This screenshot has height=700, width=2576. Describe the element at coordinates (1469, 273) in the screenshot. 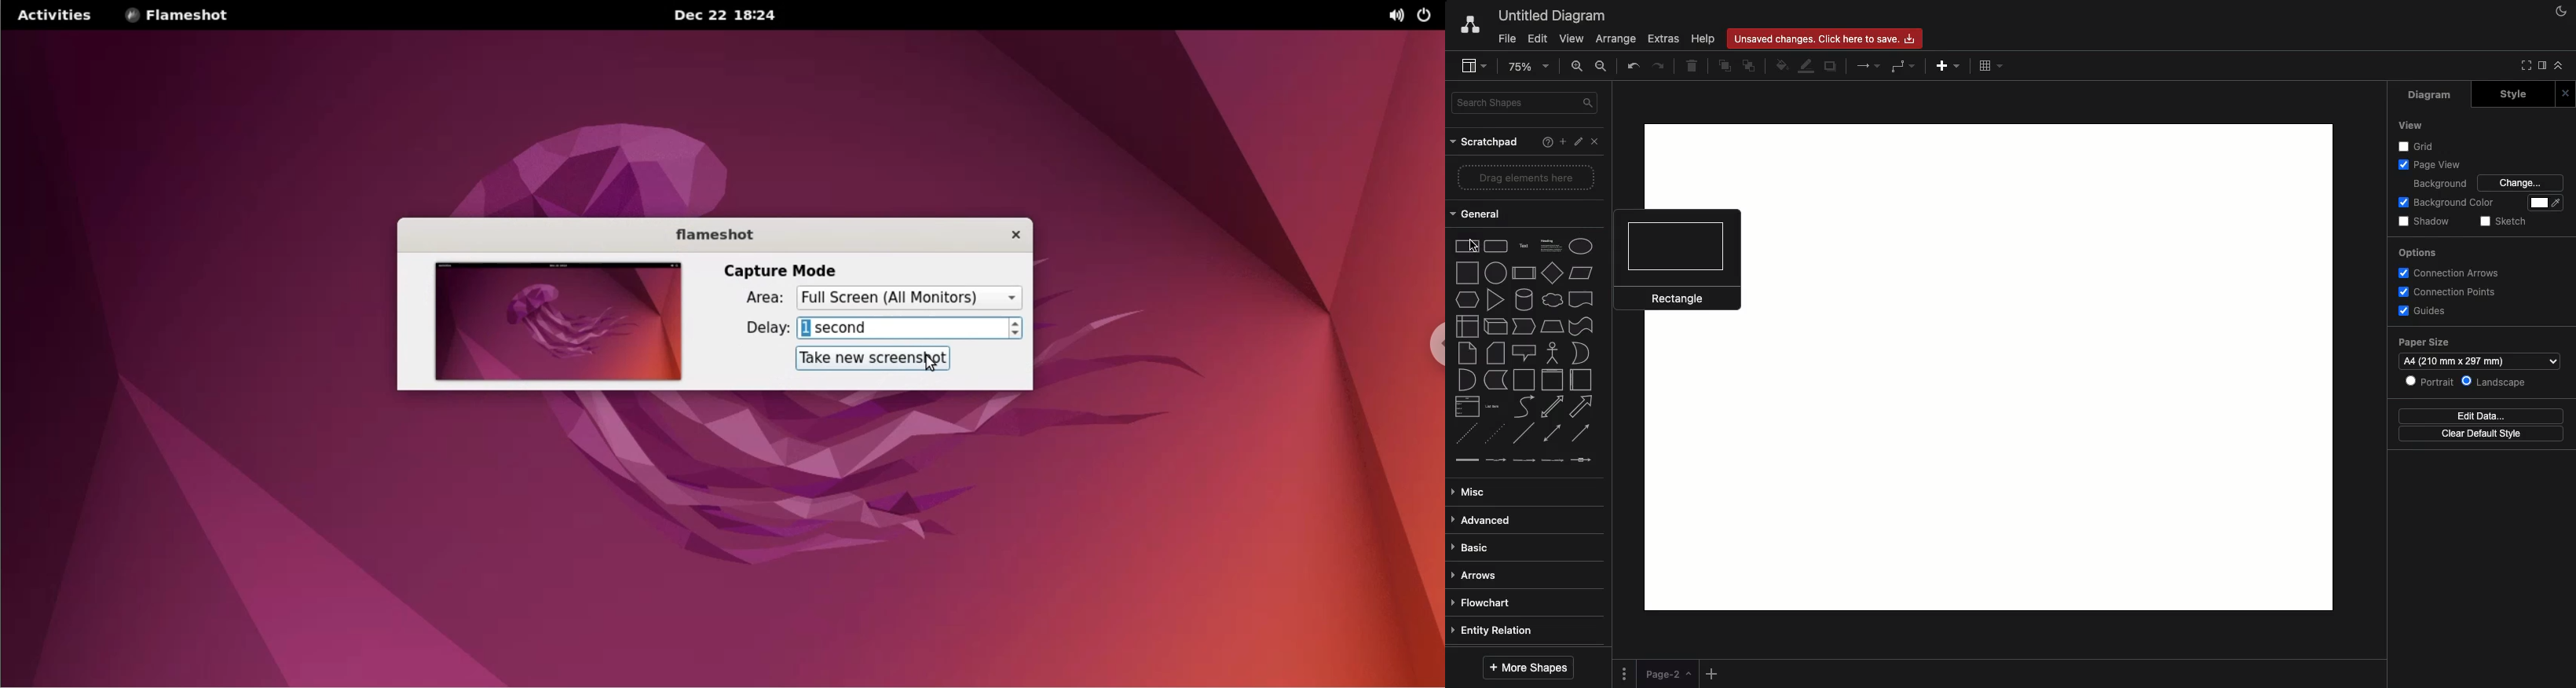

I see `square` at that location.